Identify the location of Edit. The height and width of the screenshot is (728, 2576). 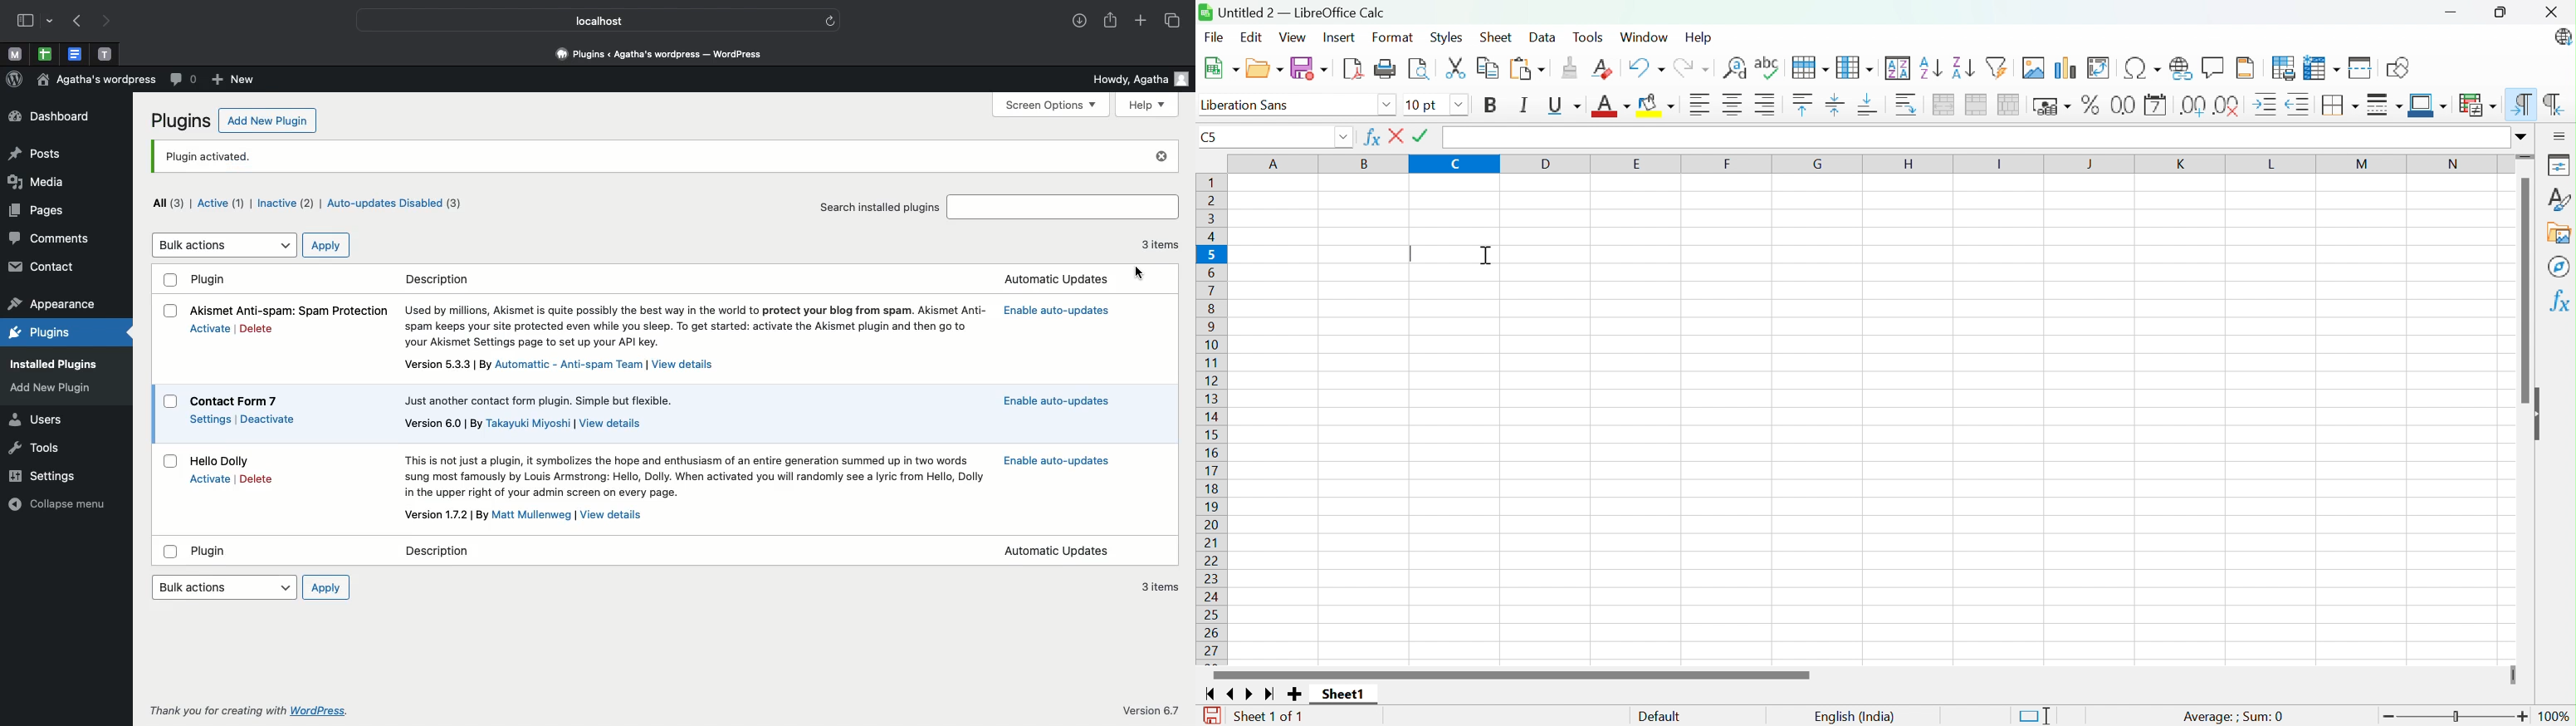
(1252, 40).